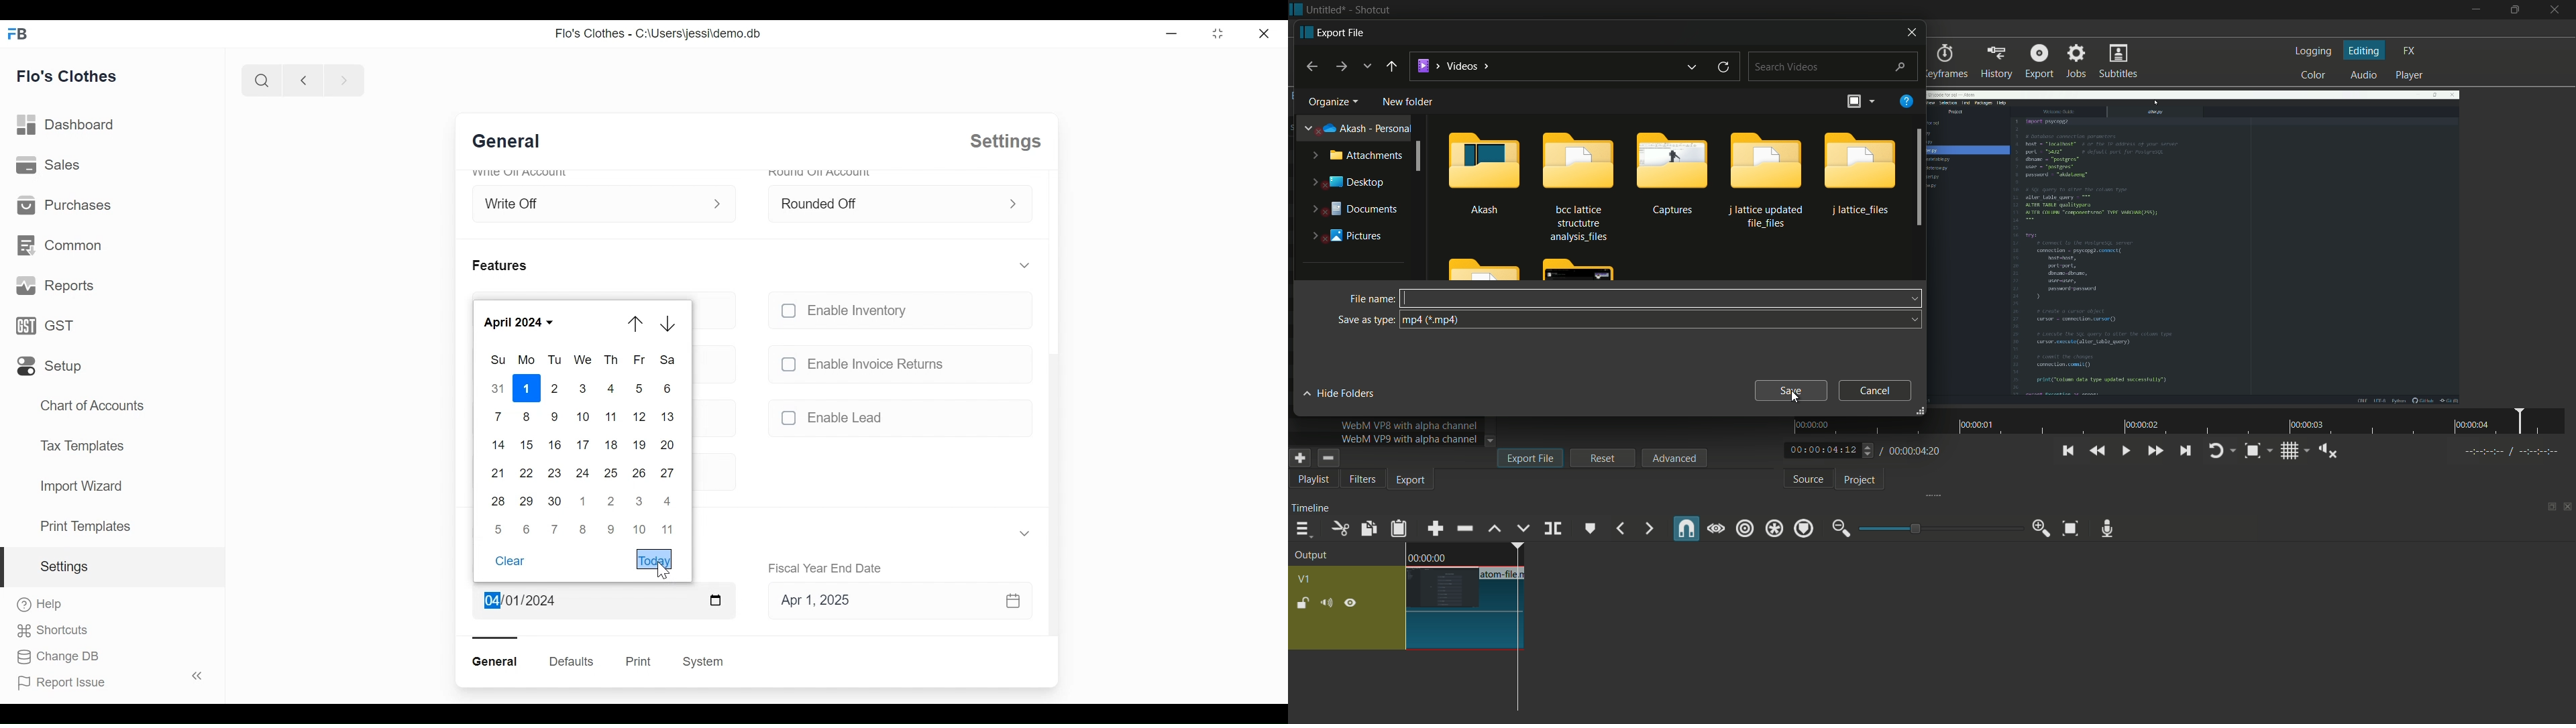 This screenshot has width=2576, height=728. Describe the element at coordinates (666, 388) in the screenshot. I see `6` at that location.